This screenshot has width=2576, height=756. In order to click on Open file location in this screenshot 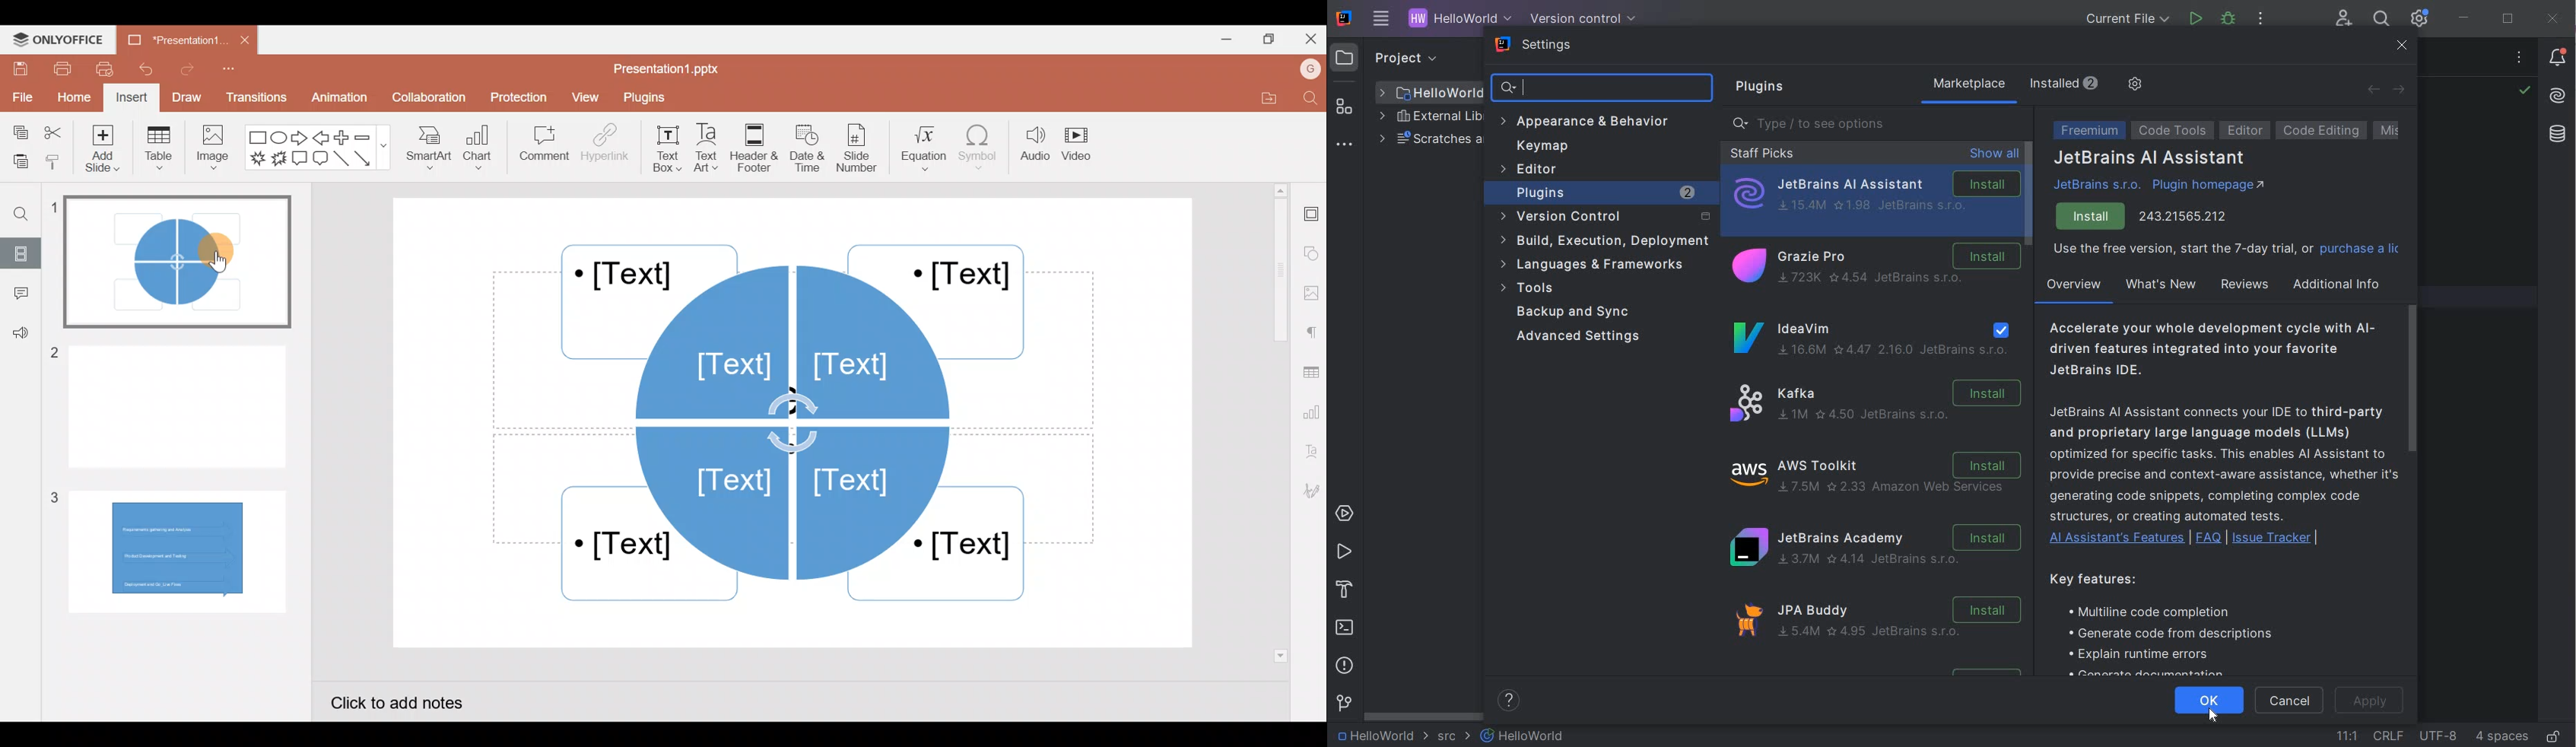, I will do `click(1261, 98)`.